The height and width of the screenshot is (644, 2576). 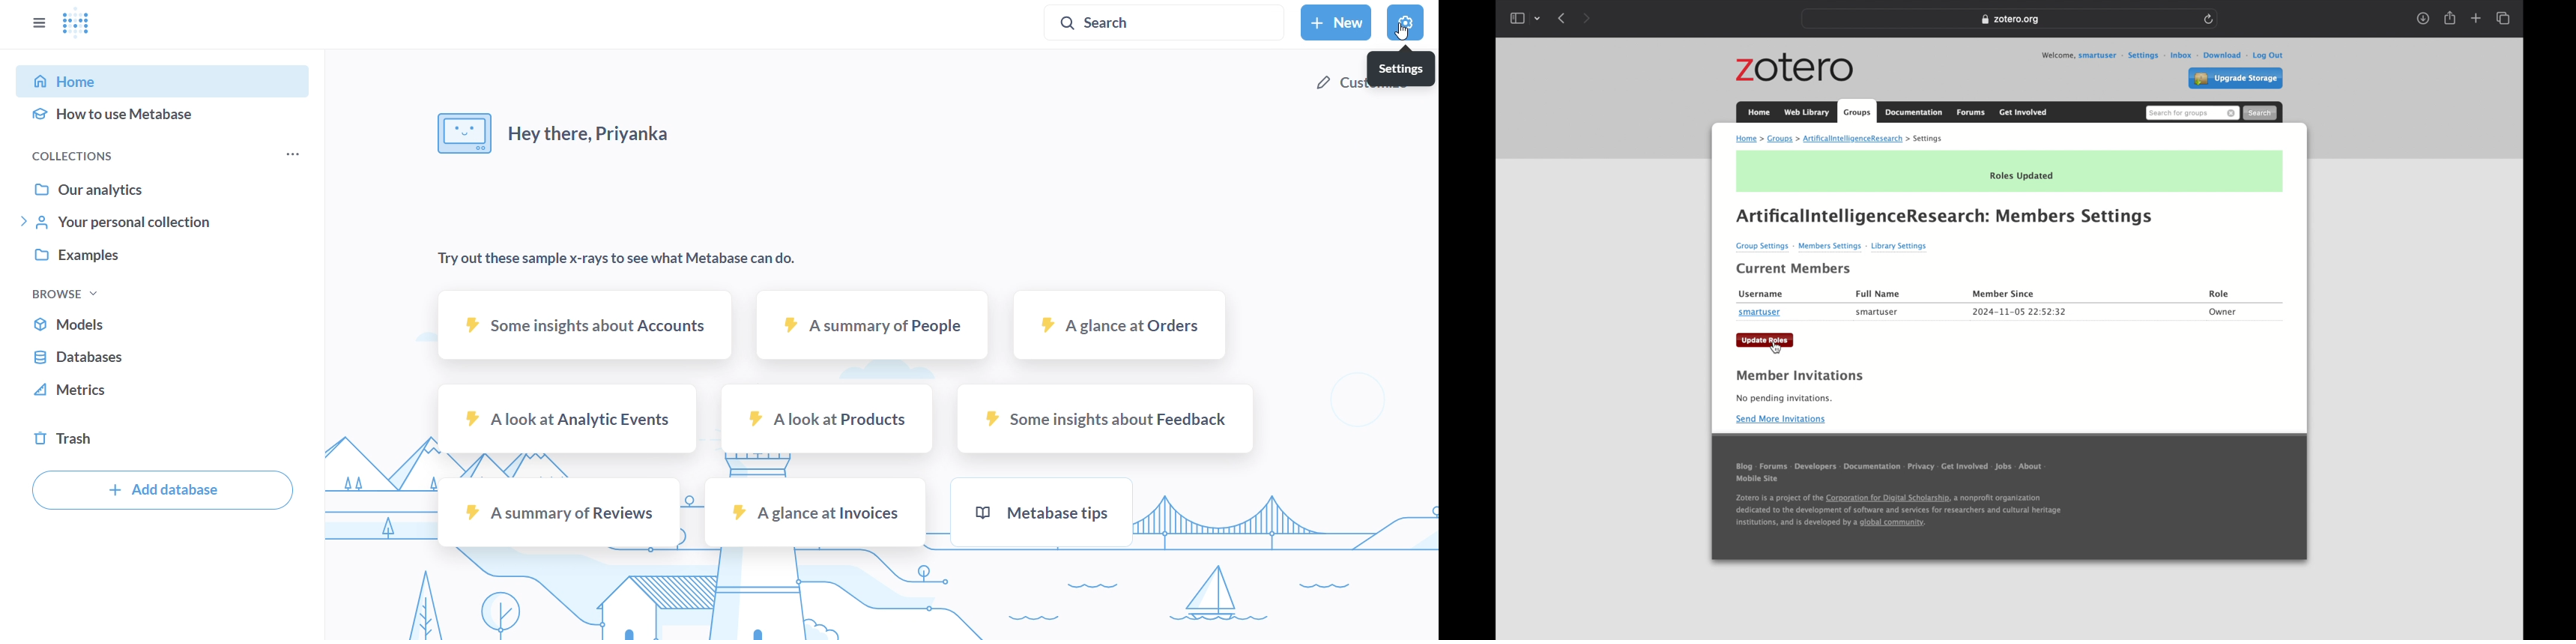 What do you see at coordinates (1760, 112) in the screenshot?
I see `home` at bounding box center [1760, 112].